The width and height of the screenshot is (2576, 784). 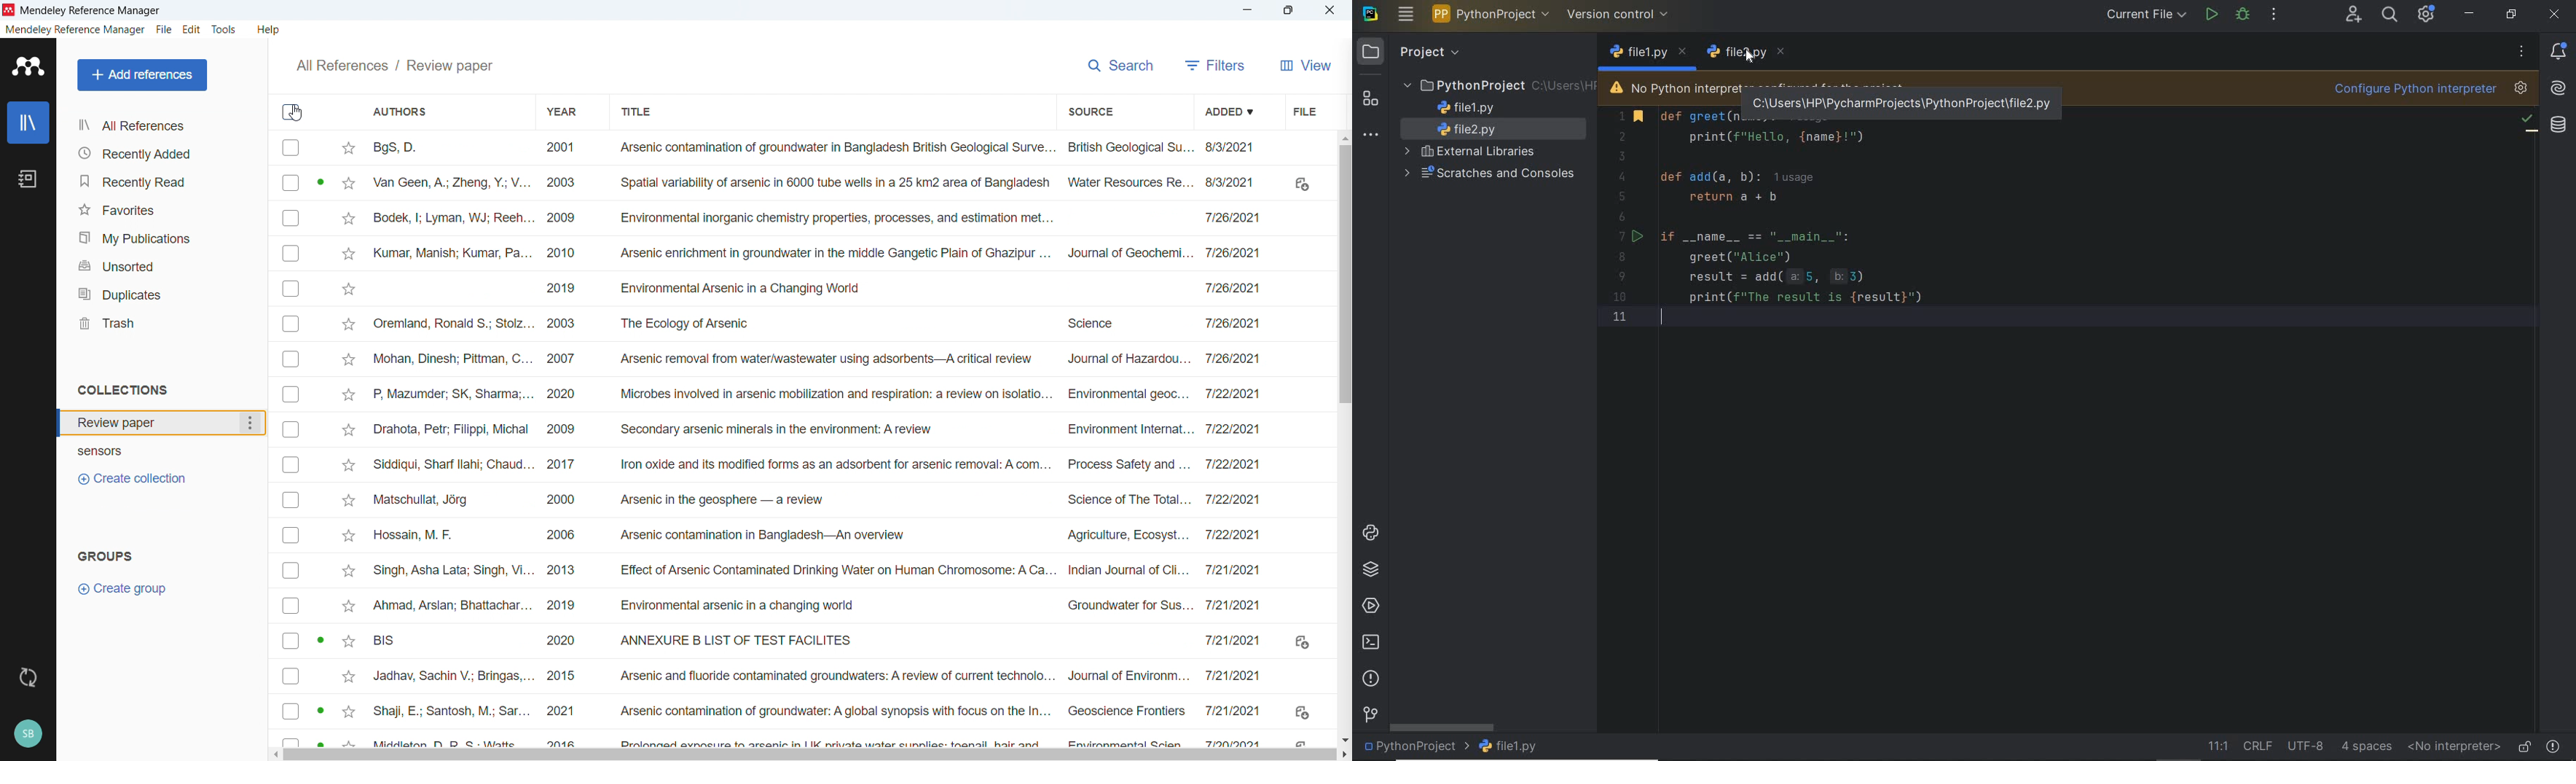 What do you see at coordinates (822, 288) in the screenshot?
I see `Ni, Lingfeng; Zhu, Yijing; M... 2021 Novel strategy for membrane biofouling control in MBR with CdS/MIL-101 mo... Water Research 10/28/2024` at bounding box center [822, 288].